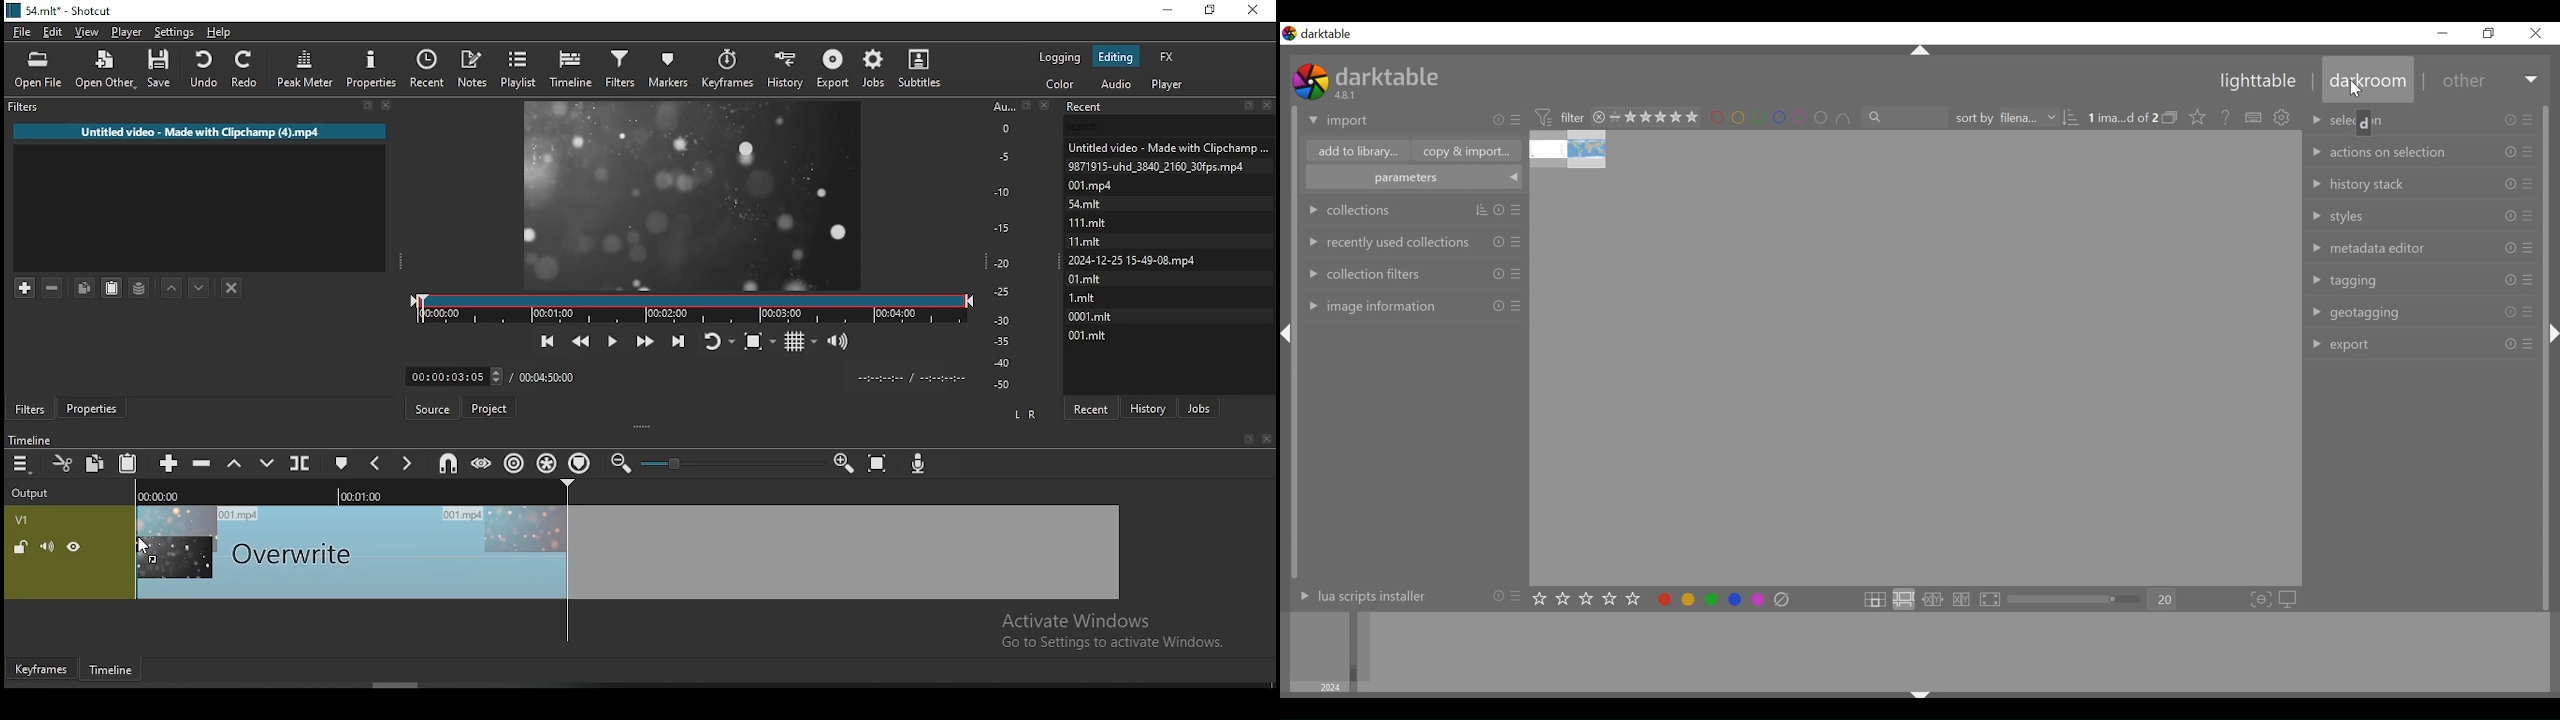  What do you see at coordinates (130, 462) in the screenshot?
I see `paste` at bounding box center [130, 462].